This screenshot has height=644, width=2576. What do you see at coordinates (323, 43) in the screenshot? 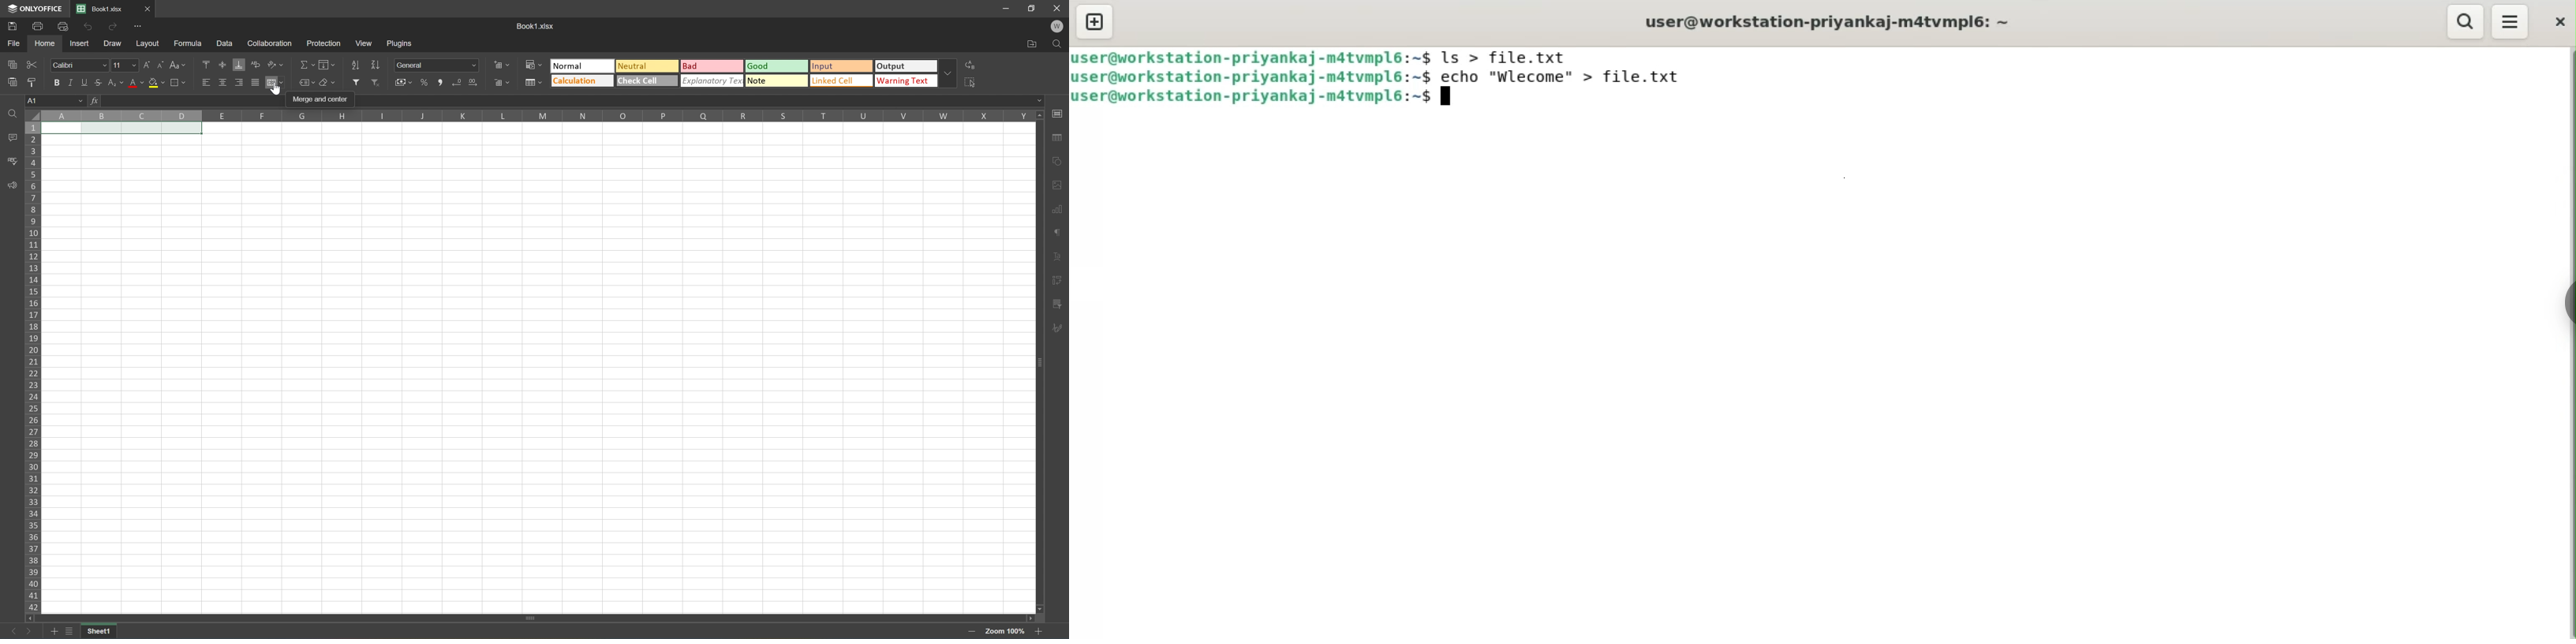
I see `Protection` at bounding box center [323, 43].